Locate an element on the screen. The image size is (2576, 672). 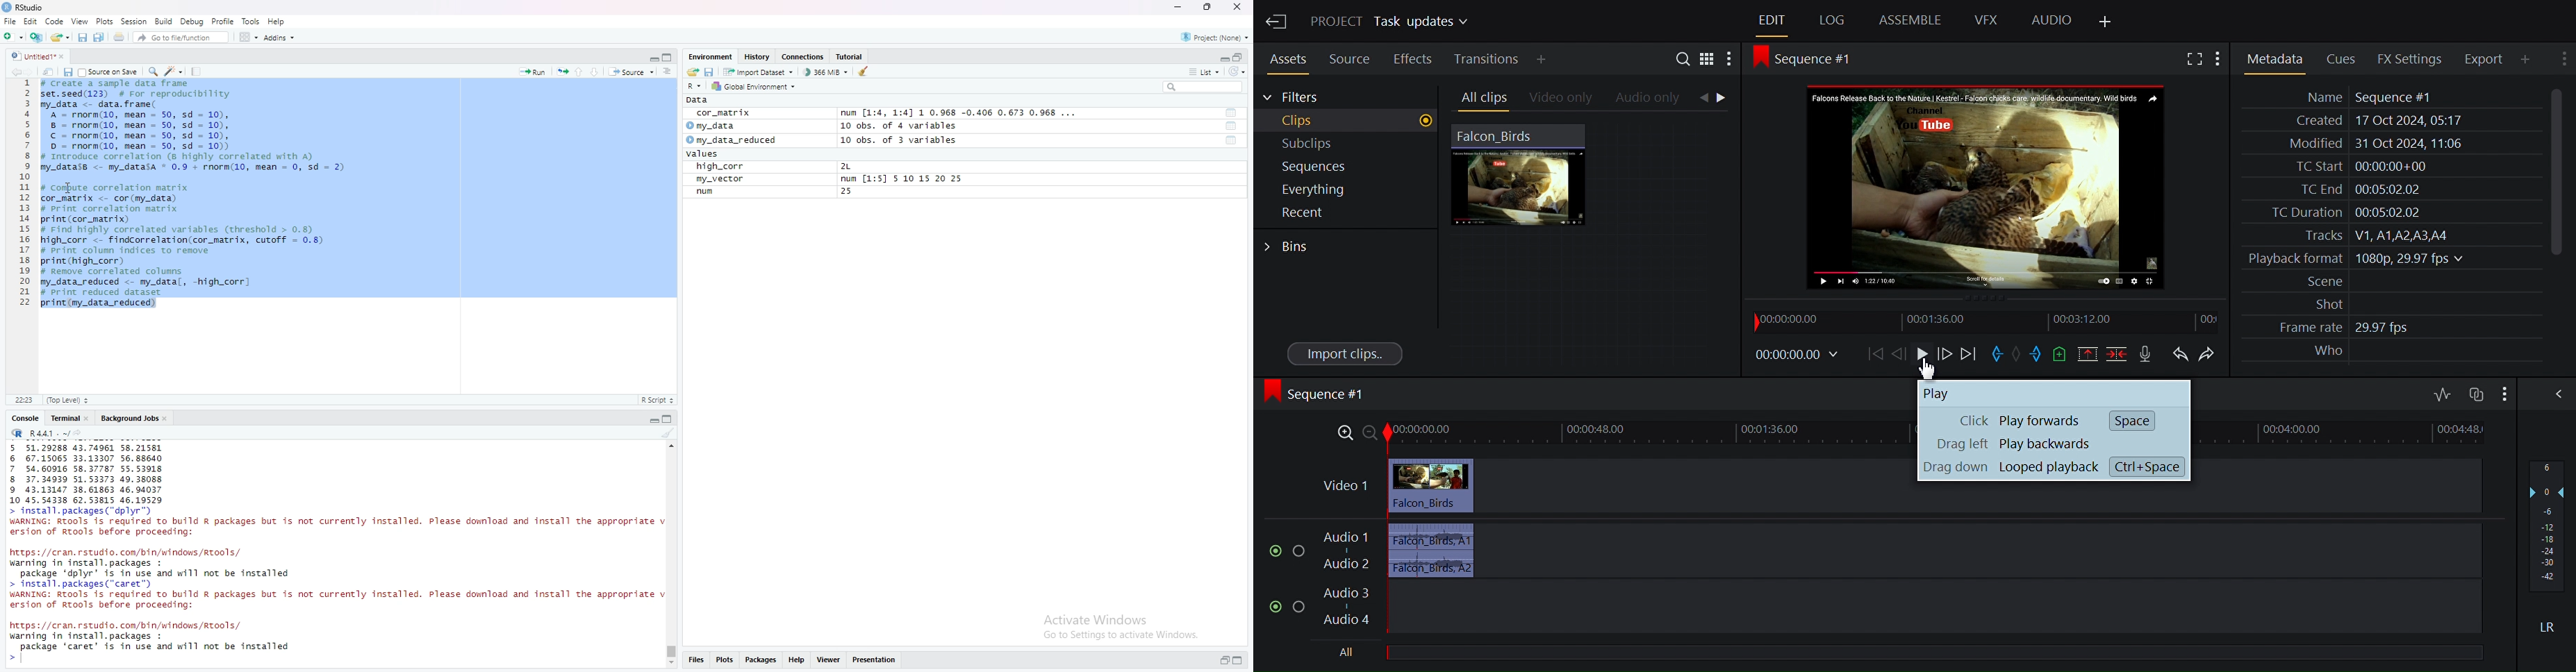
share is located at coordinates (119, 36).